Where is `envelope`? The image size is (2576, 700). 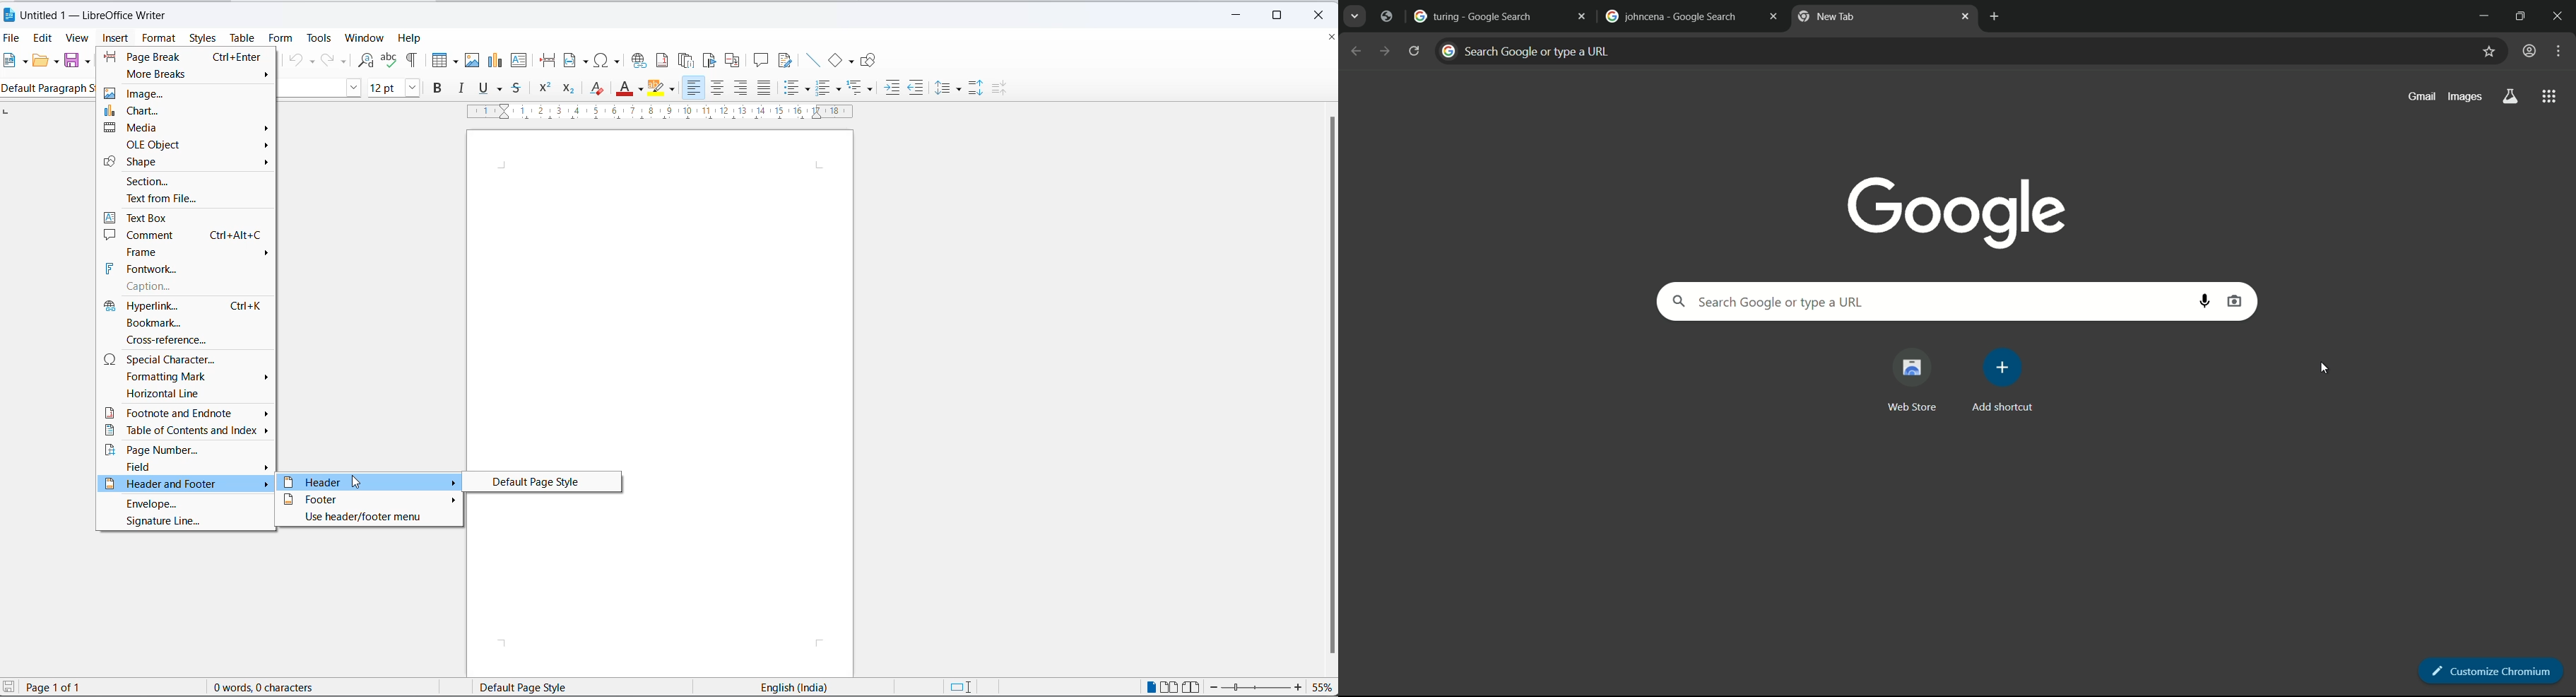
envelope is located at coordinates (187, 504).